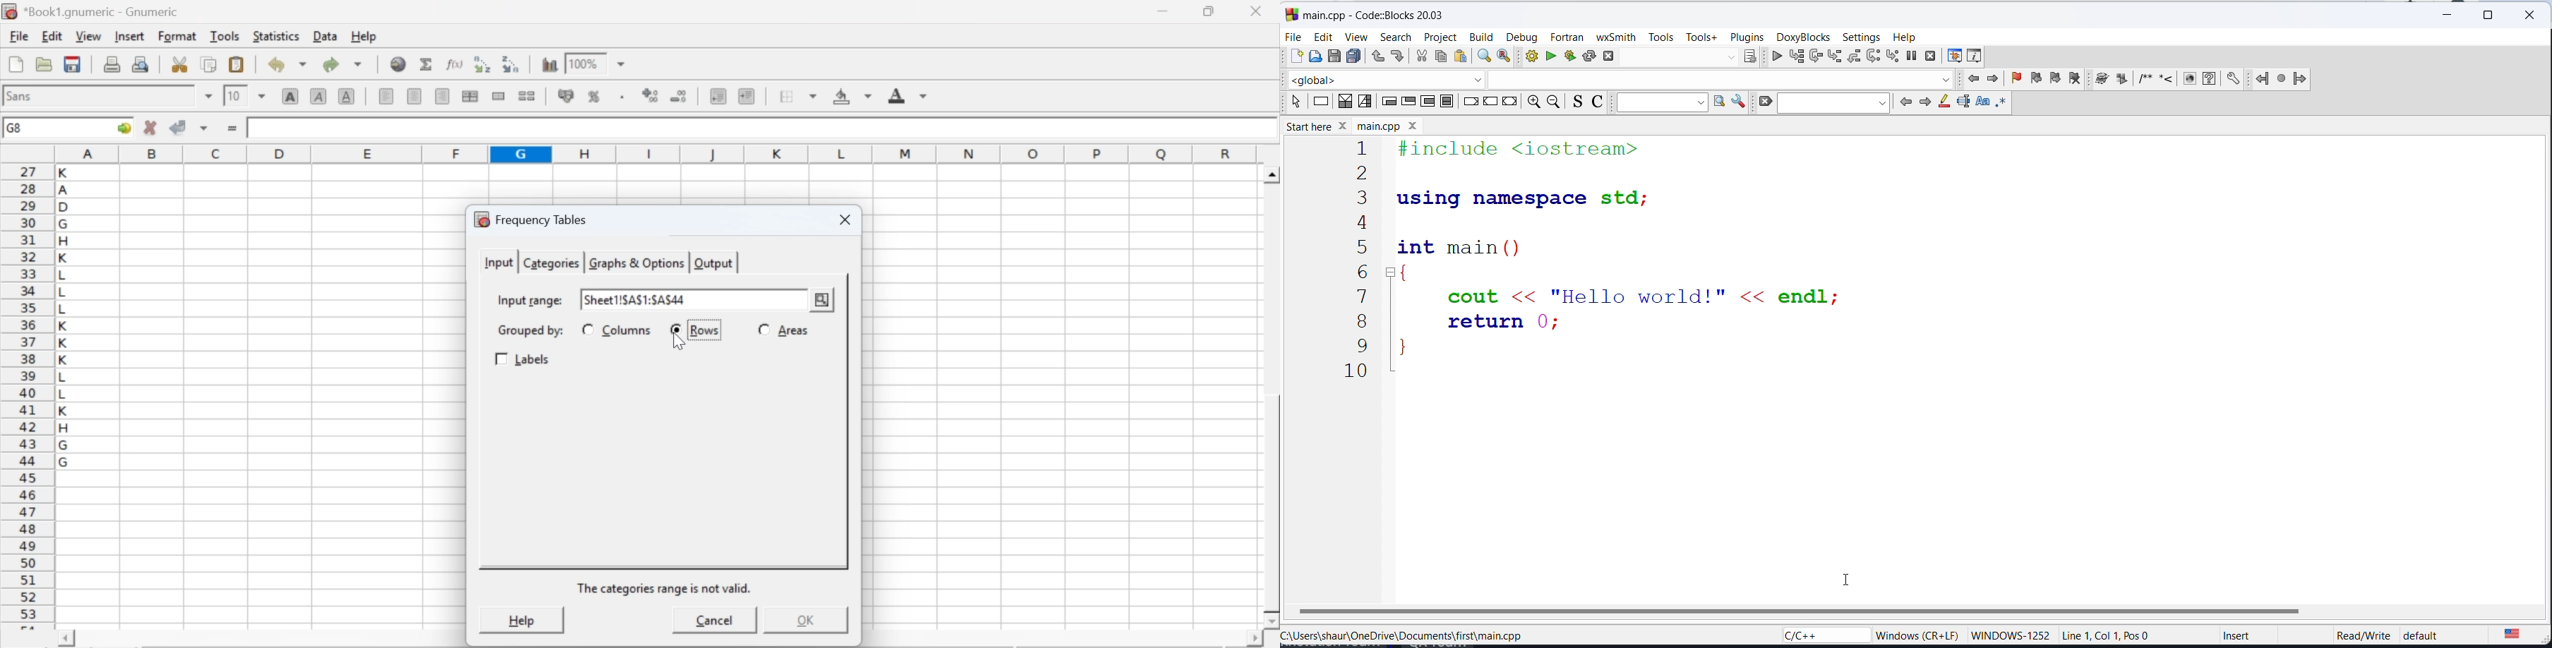 The height and width of the screenshot is (672, 2576). I want to click on open window, so click(1719, 103).